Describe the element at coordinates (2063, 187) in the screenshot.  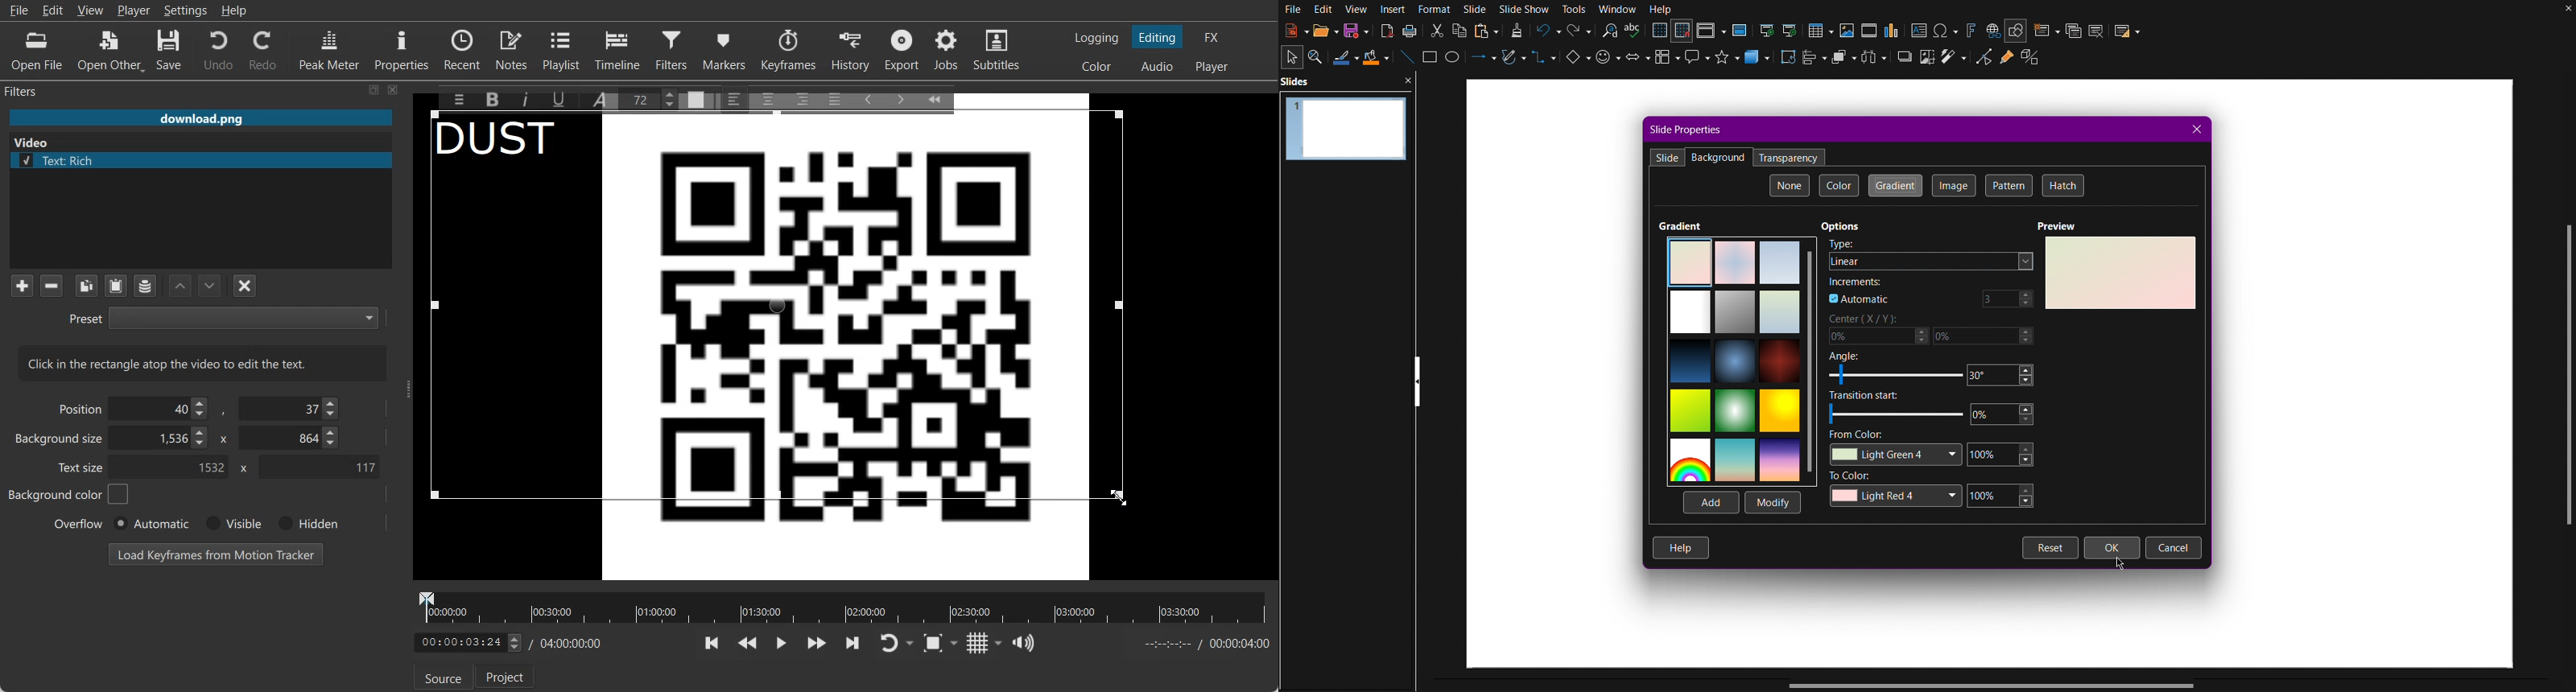
I see `Hatch` at that location.